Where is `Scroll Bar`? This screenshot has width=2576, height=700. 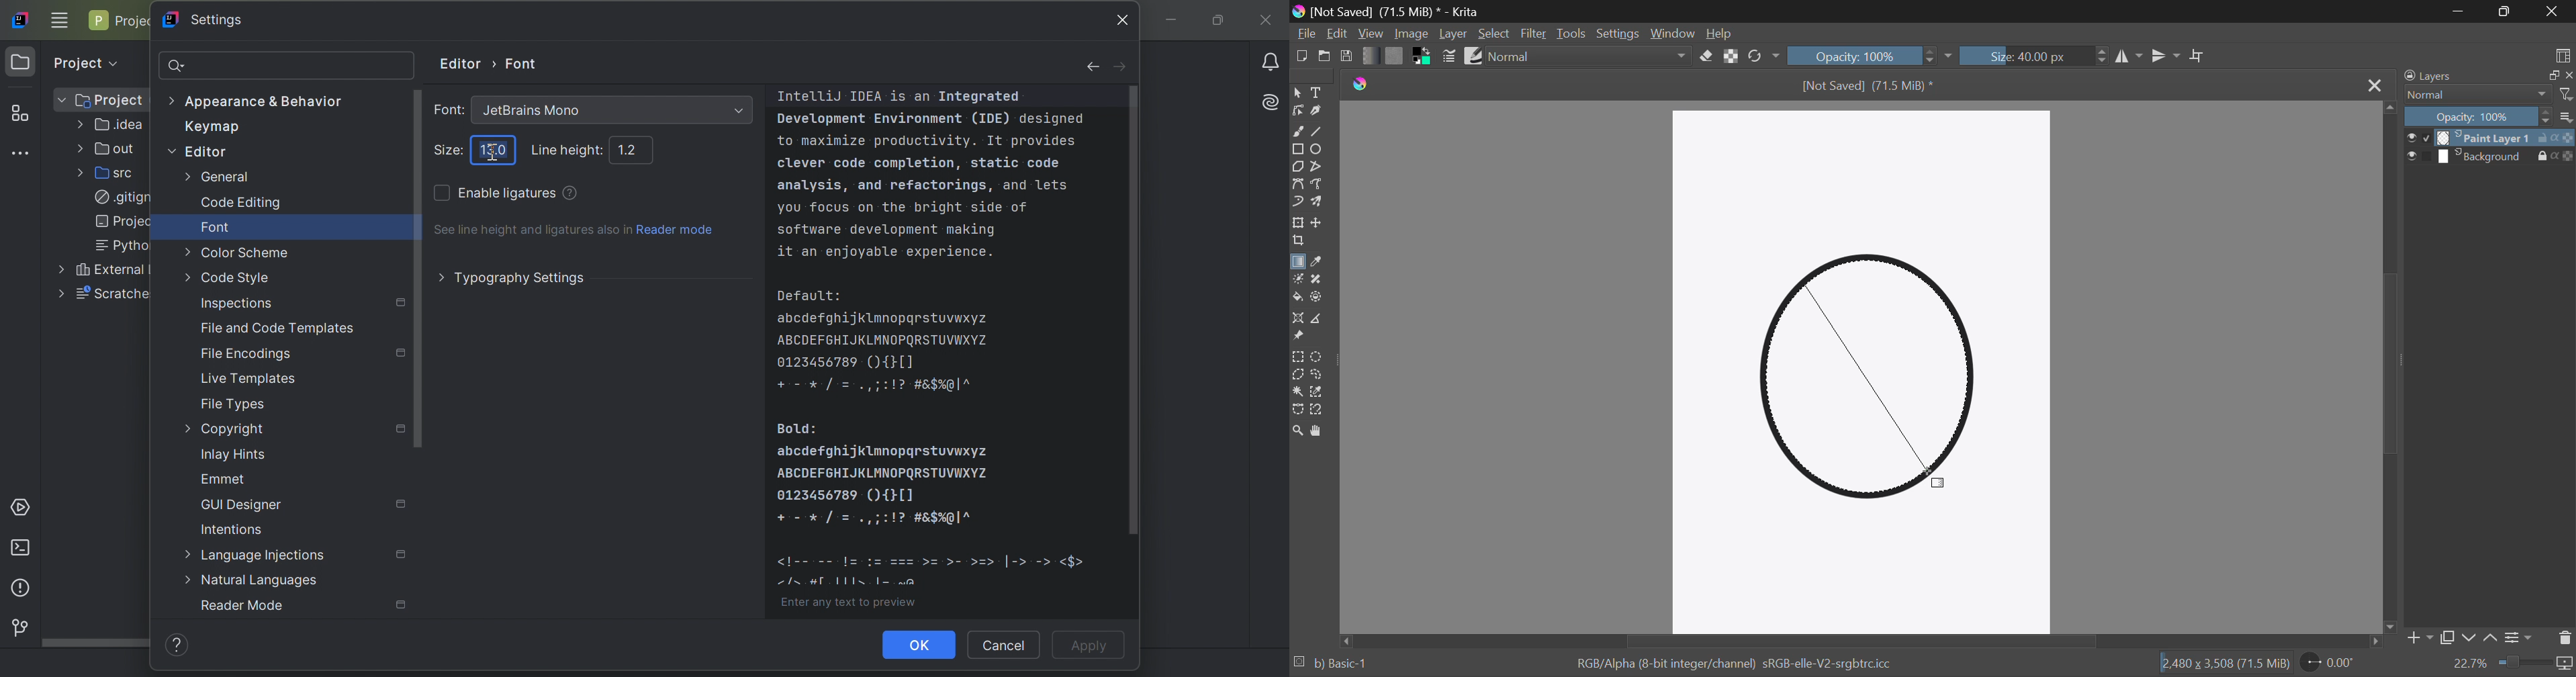
Scroll Bar is located at coordinates (1860, 643).